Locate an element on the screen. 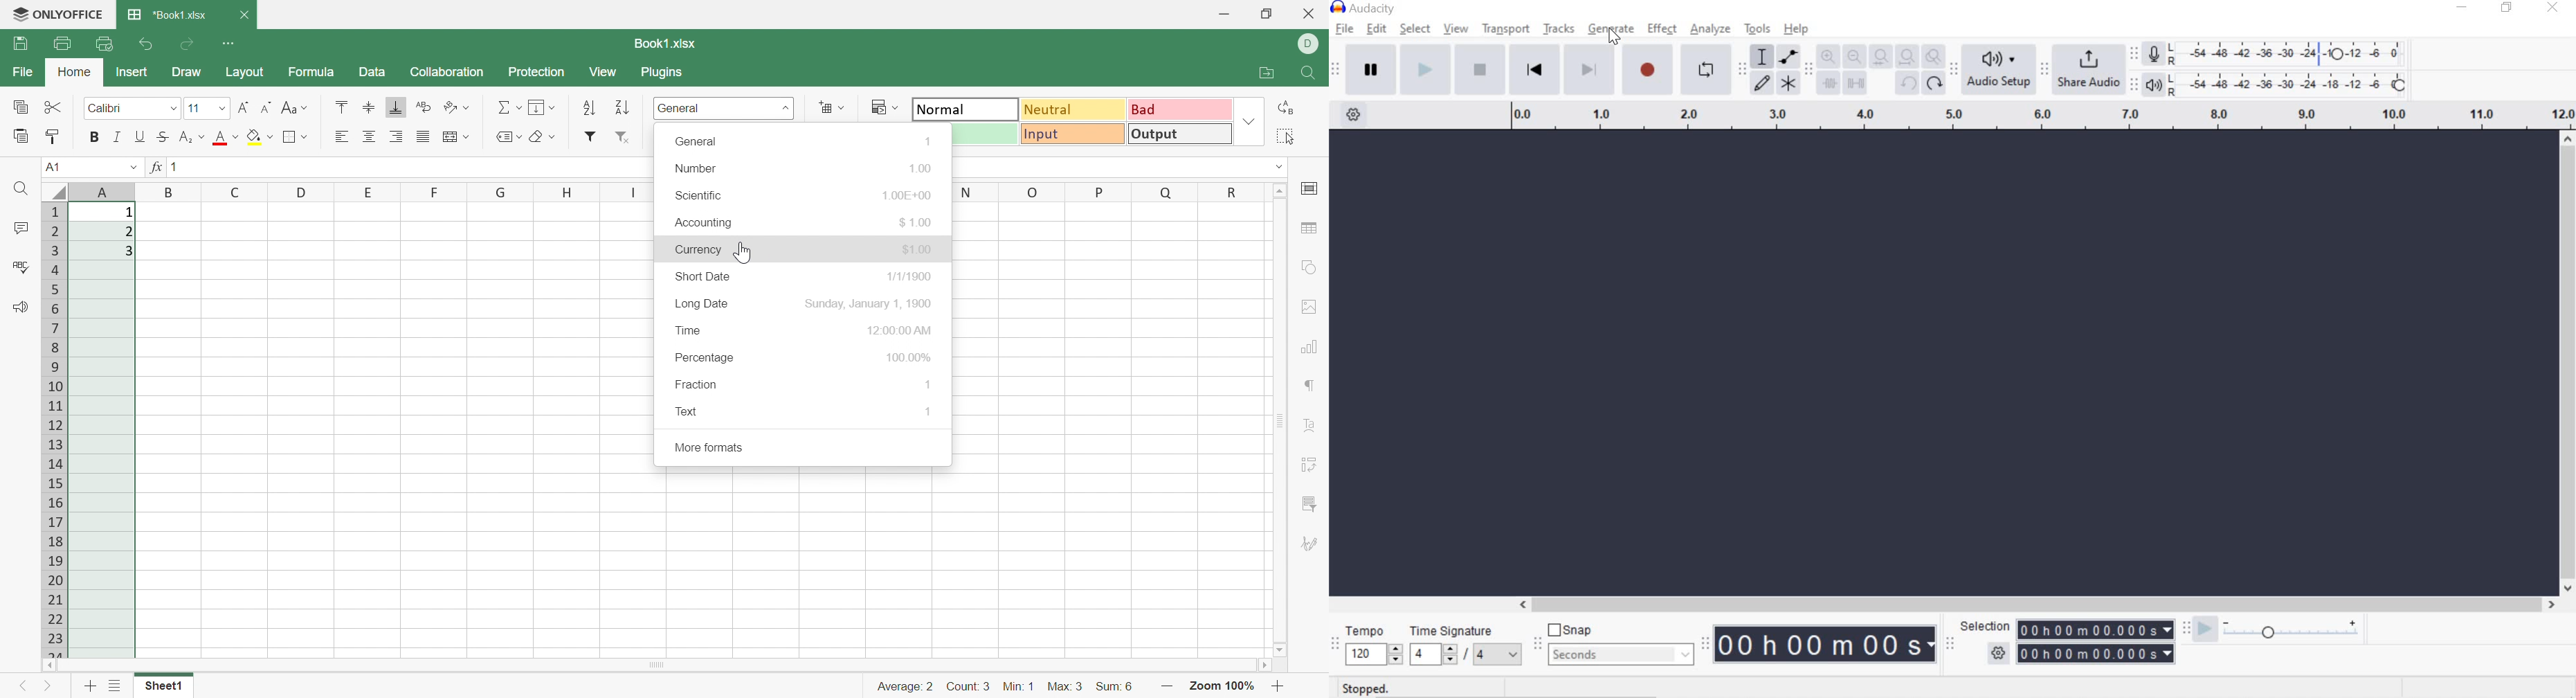 Image resolution: width=2576 pixels, height=700 pixels. Accounting is located at coordinates (702, 223).